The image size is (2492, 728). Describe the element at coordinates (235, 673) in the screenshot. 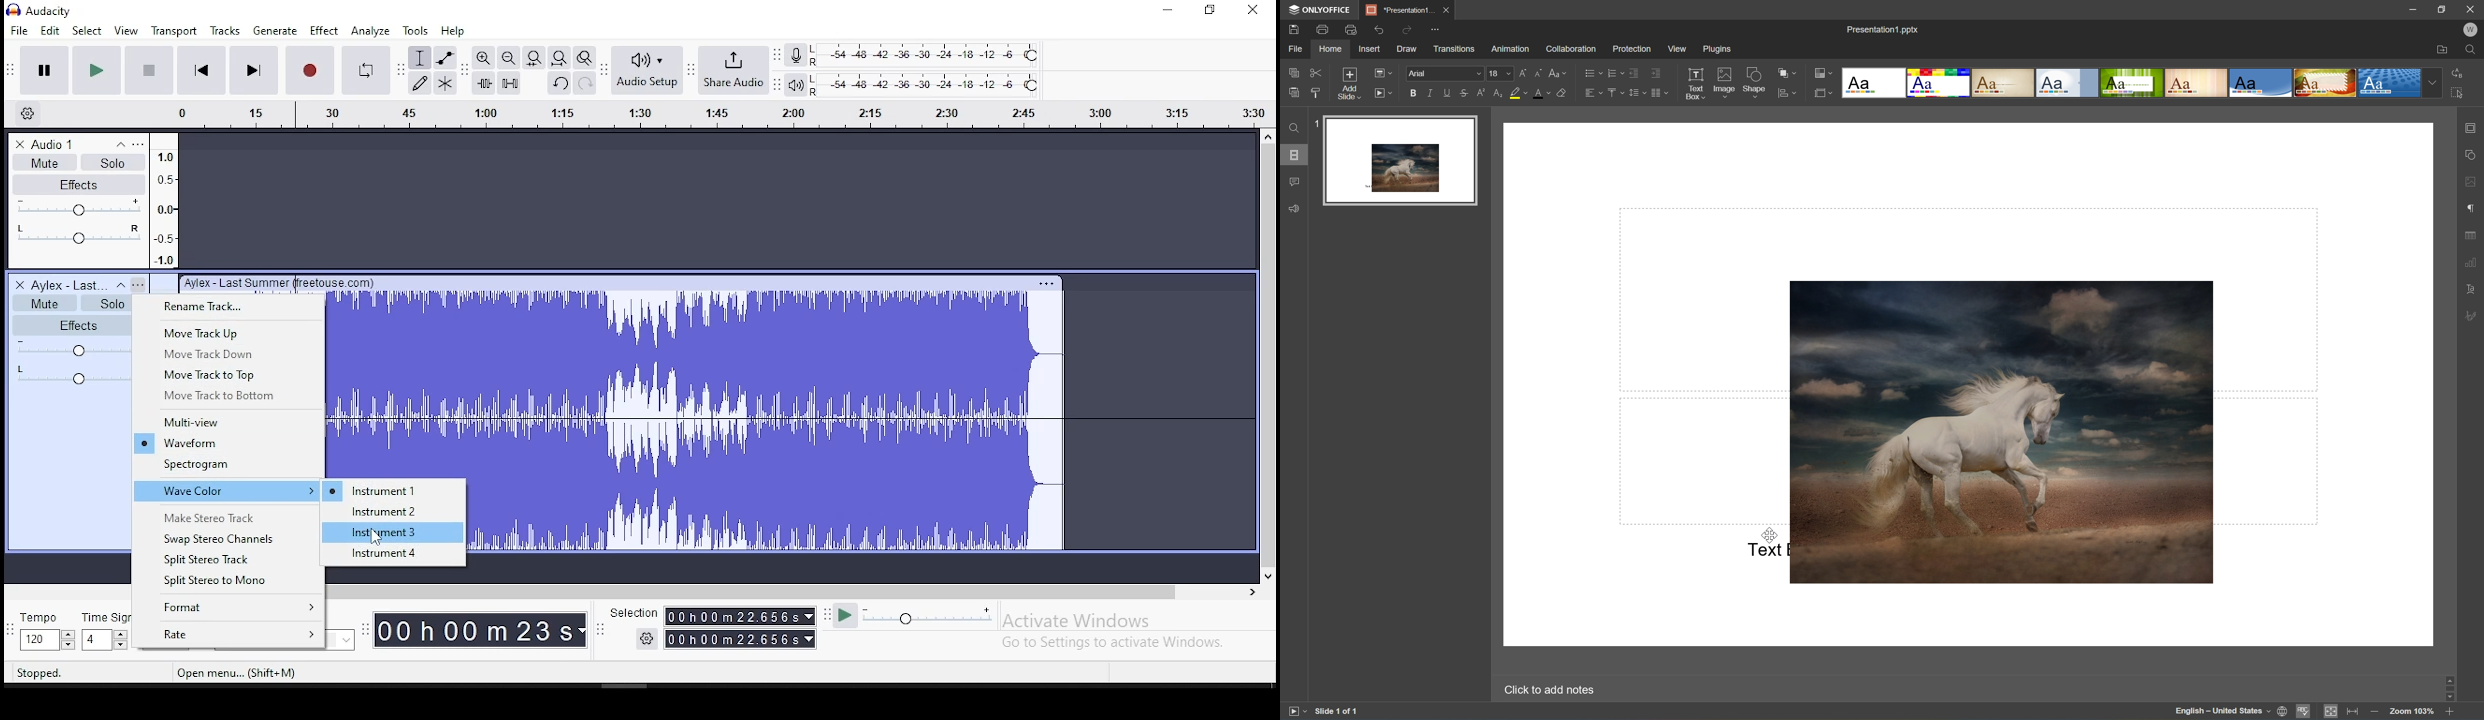

I see `open menu` at that location.